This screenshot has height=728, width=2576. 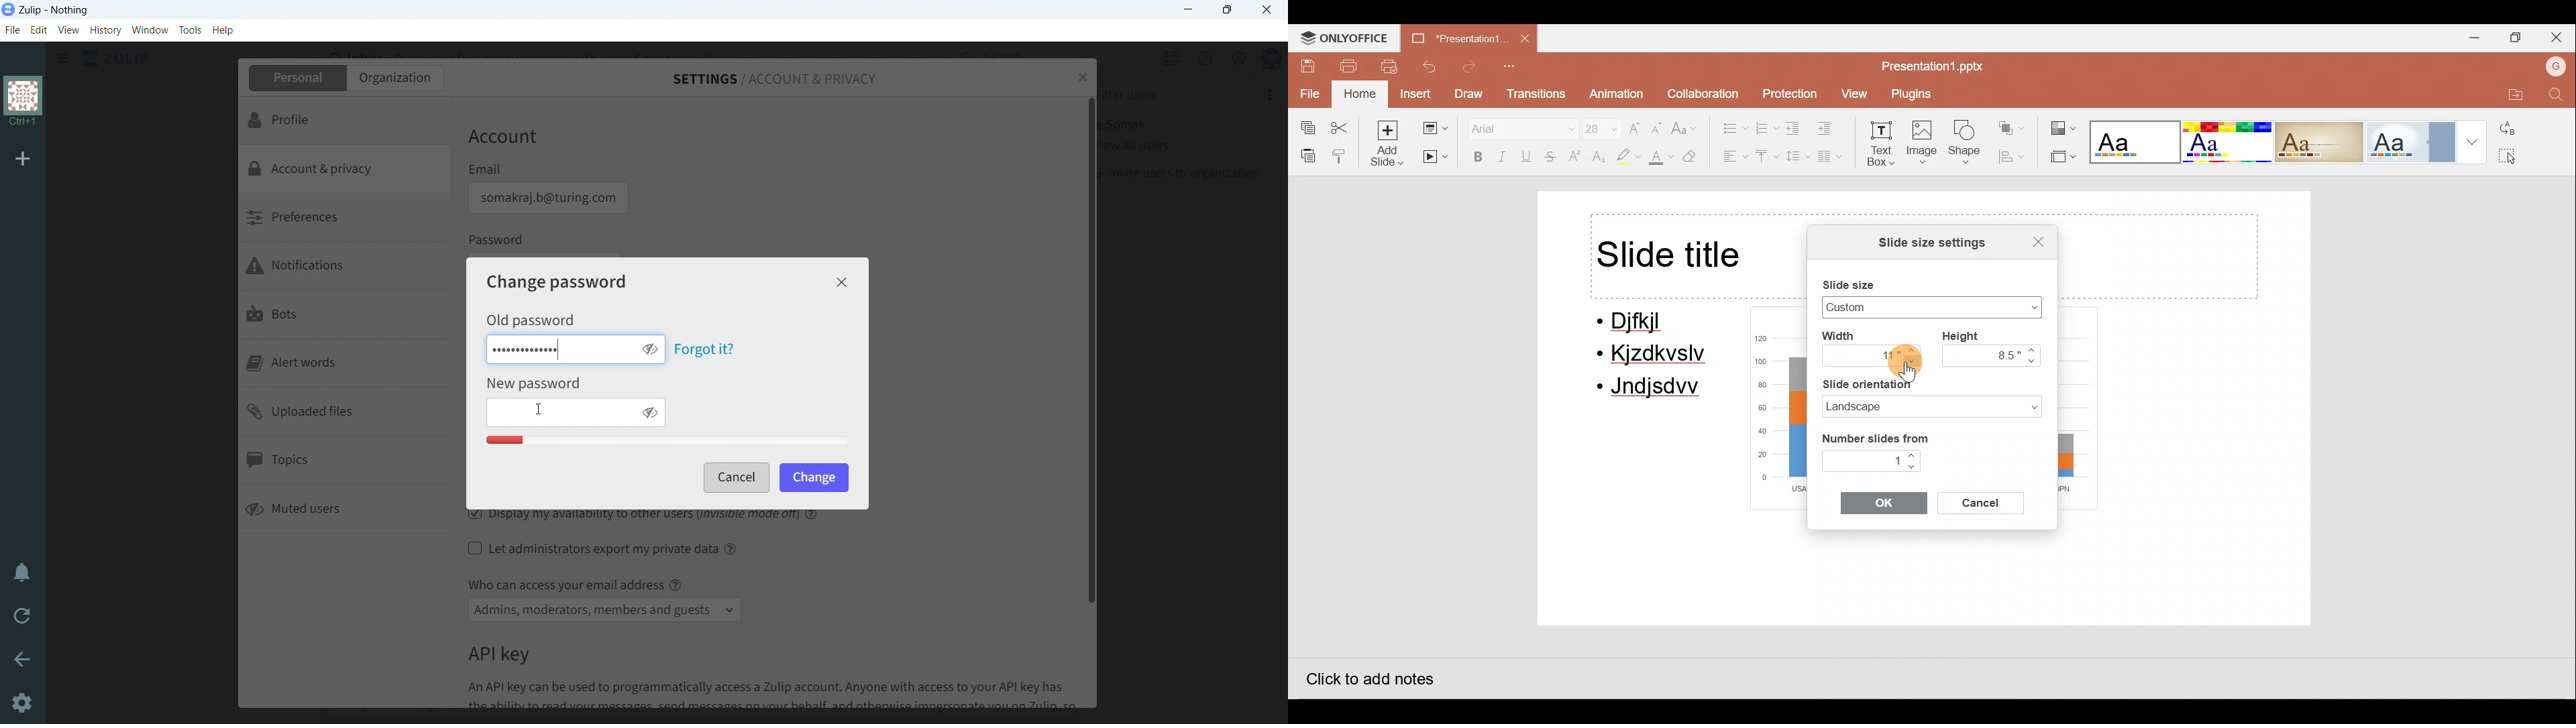 I want to click on New Password, so click(x=536, y=385).